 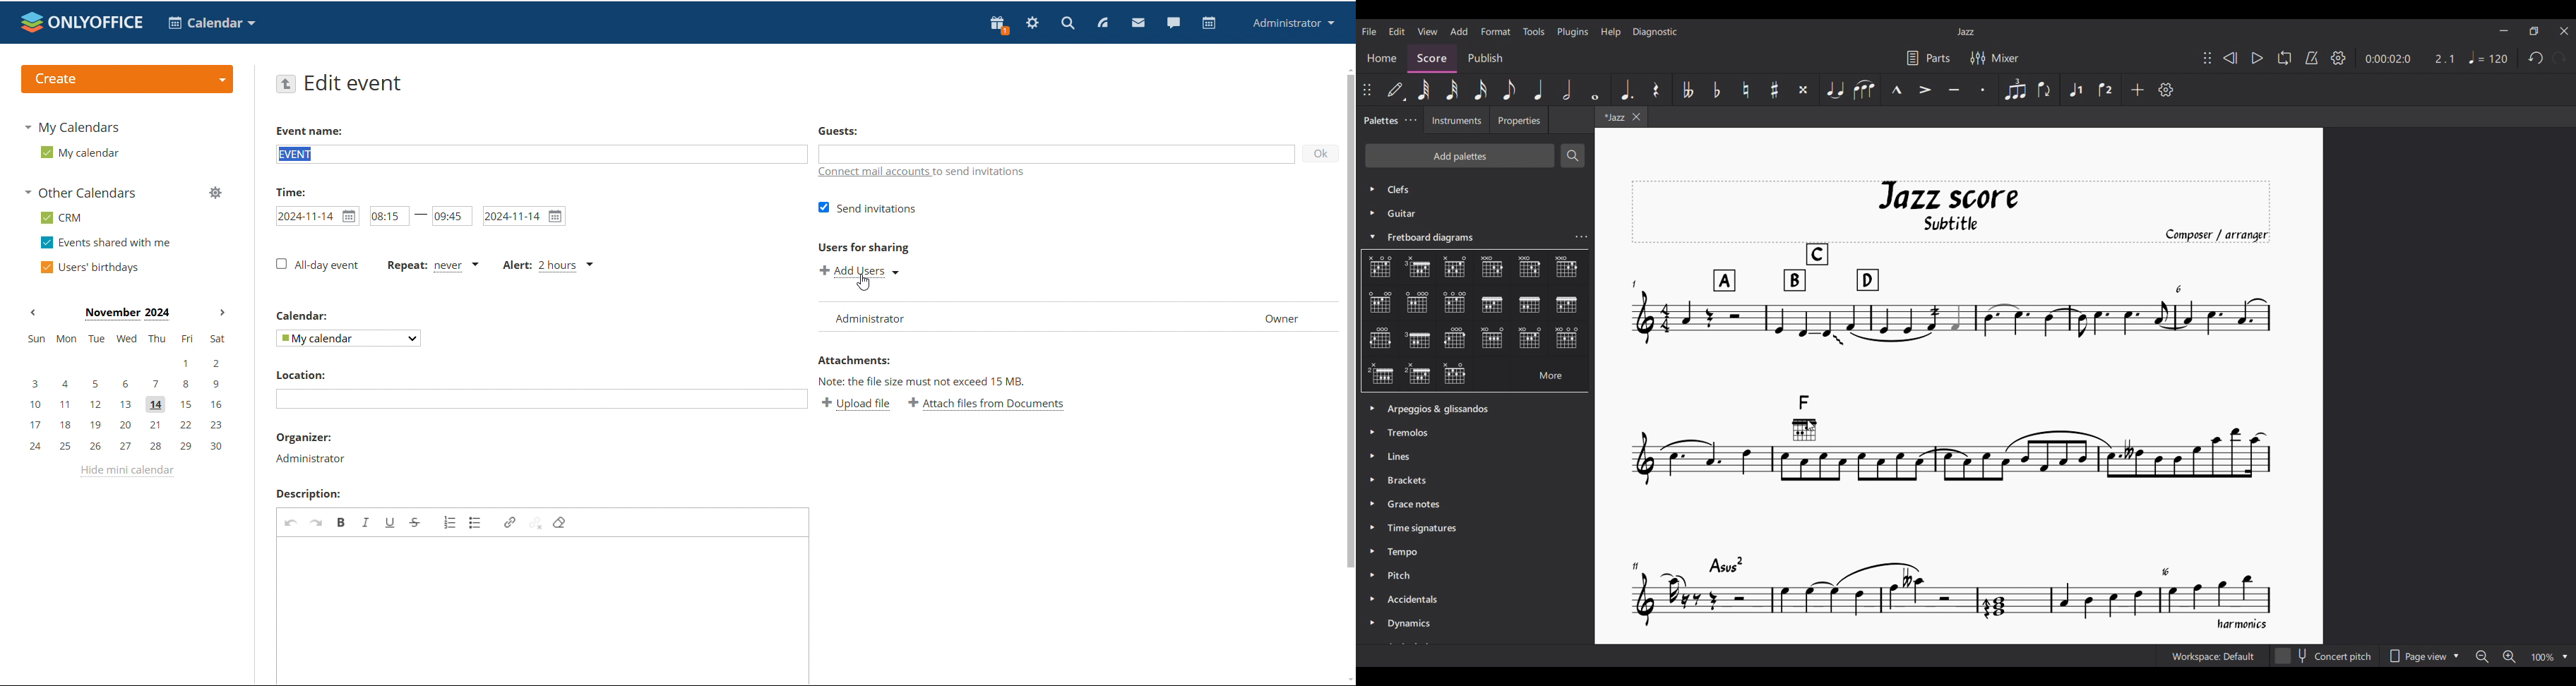 I want to click on Concert pitch toggle, so click(x=2324, y=656).